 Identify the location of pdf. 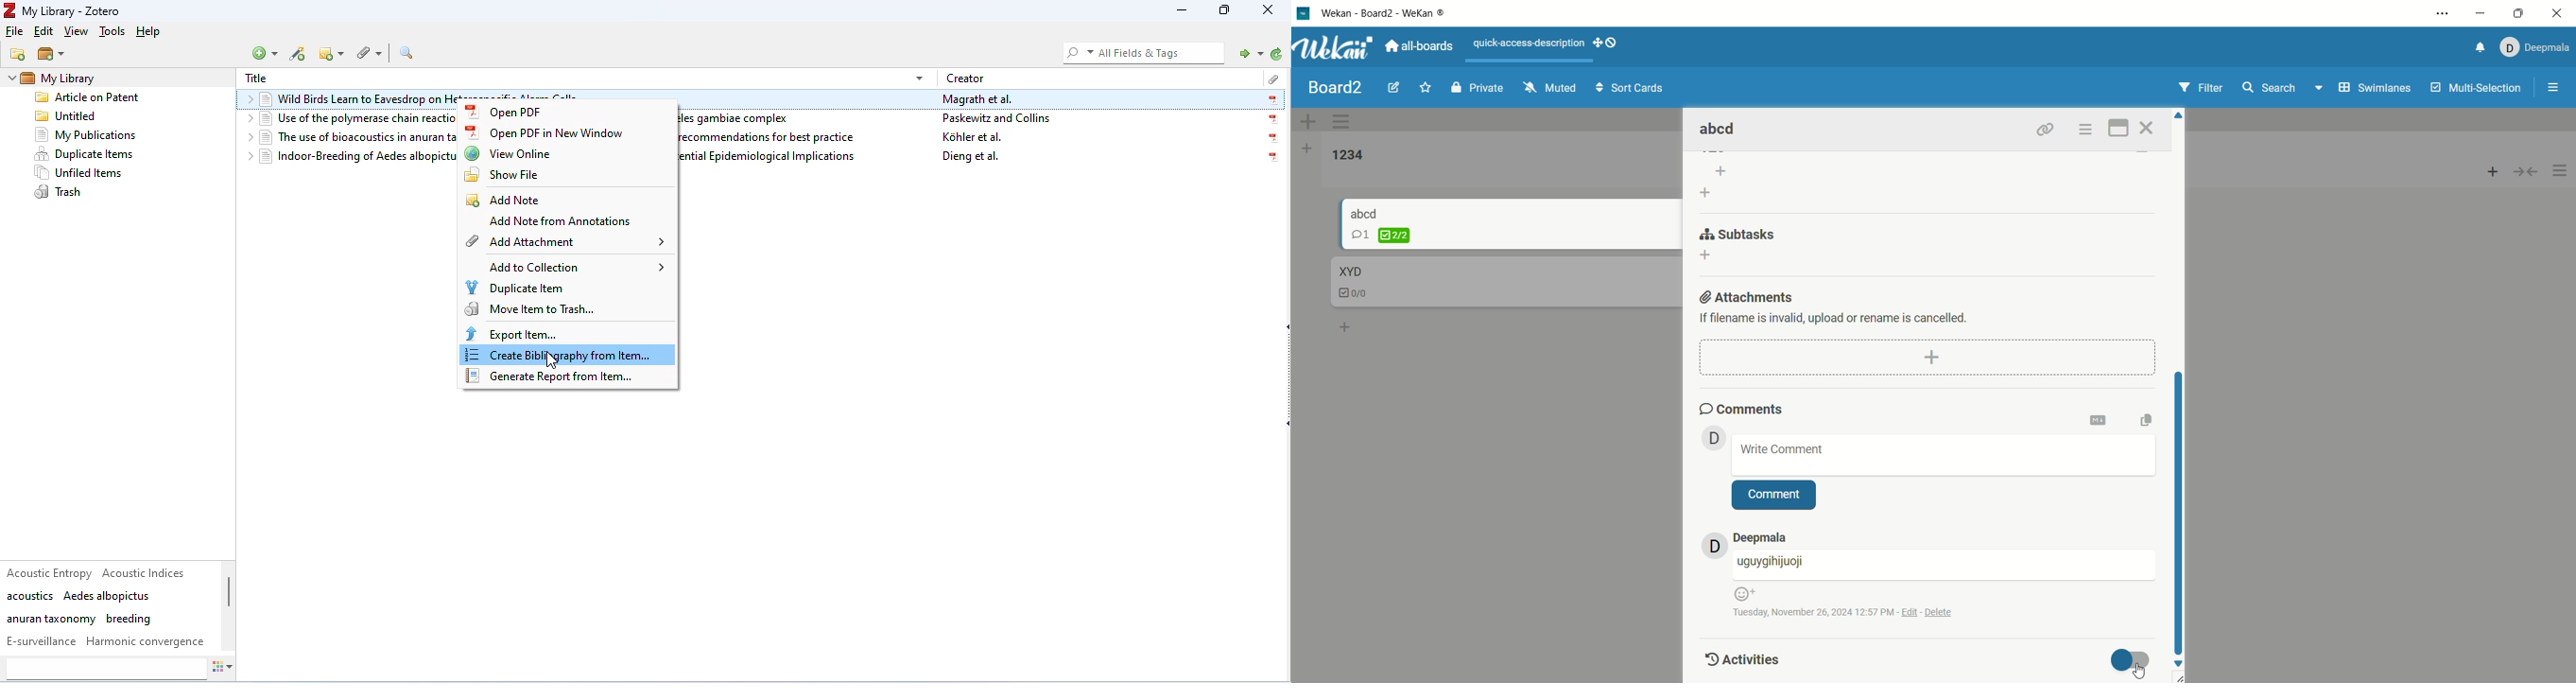
(1271, 100).